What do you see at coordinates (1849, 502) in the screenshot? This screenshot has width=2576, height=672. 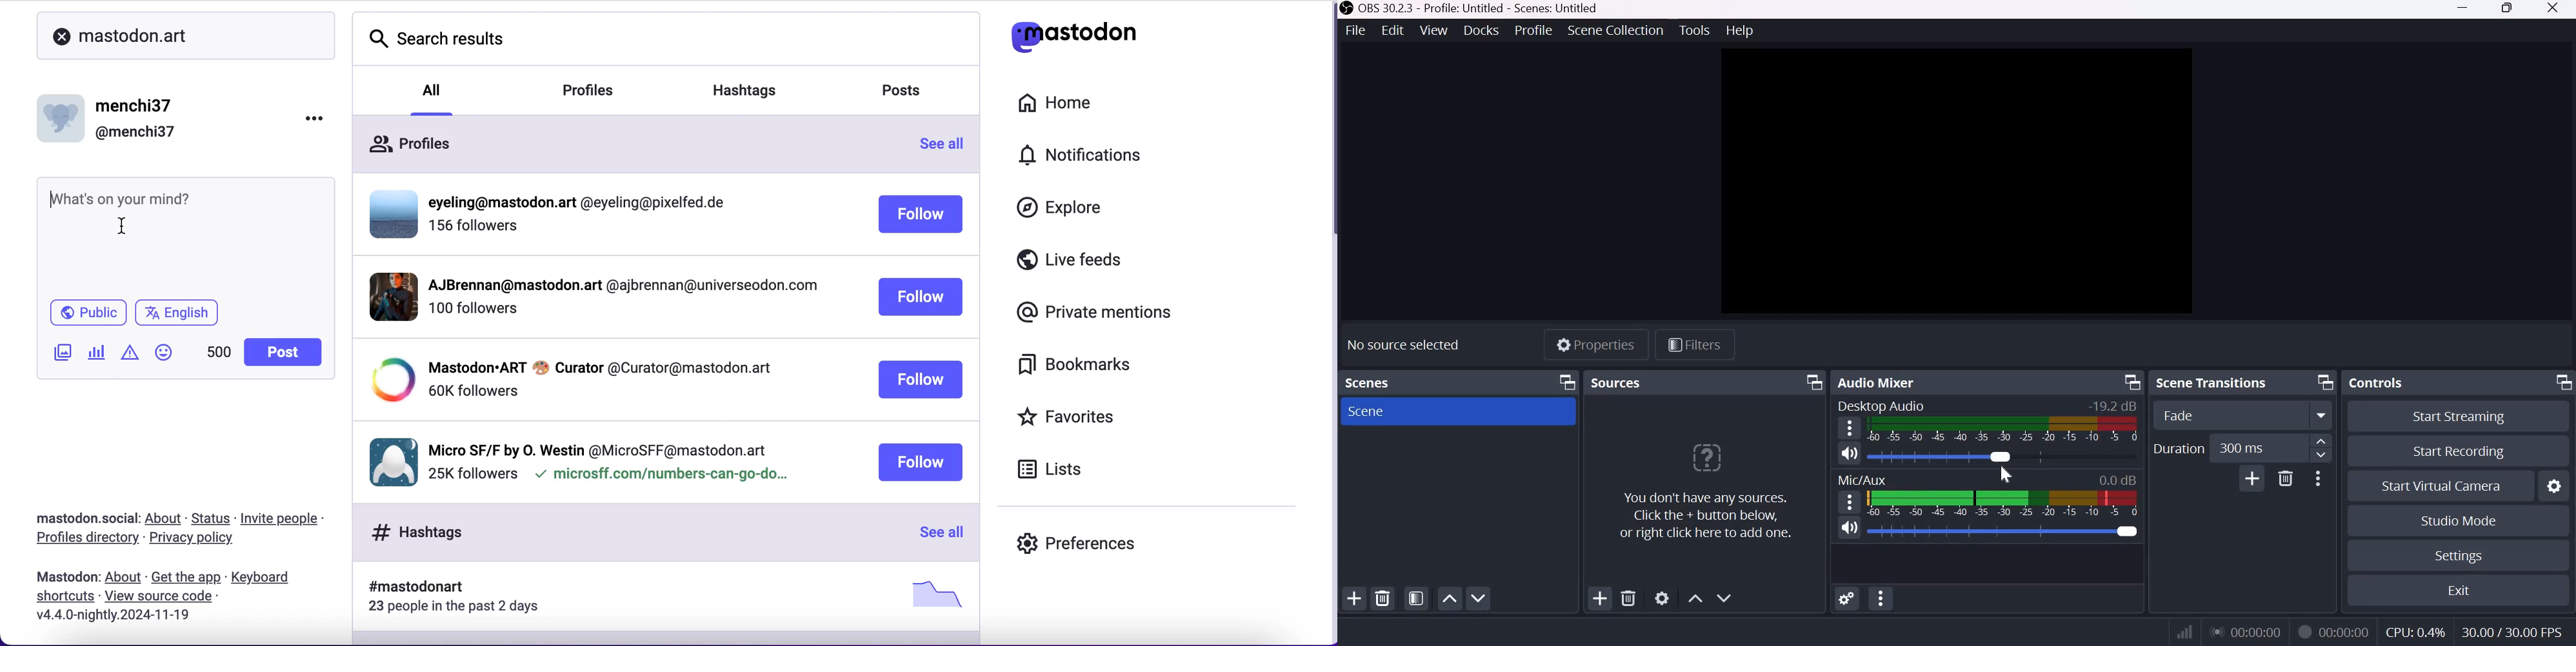 I see `hamburger menu` at bounding box center [1849, 502].